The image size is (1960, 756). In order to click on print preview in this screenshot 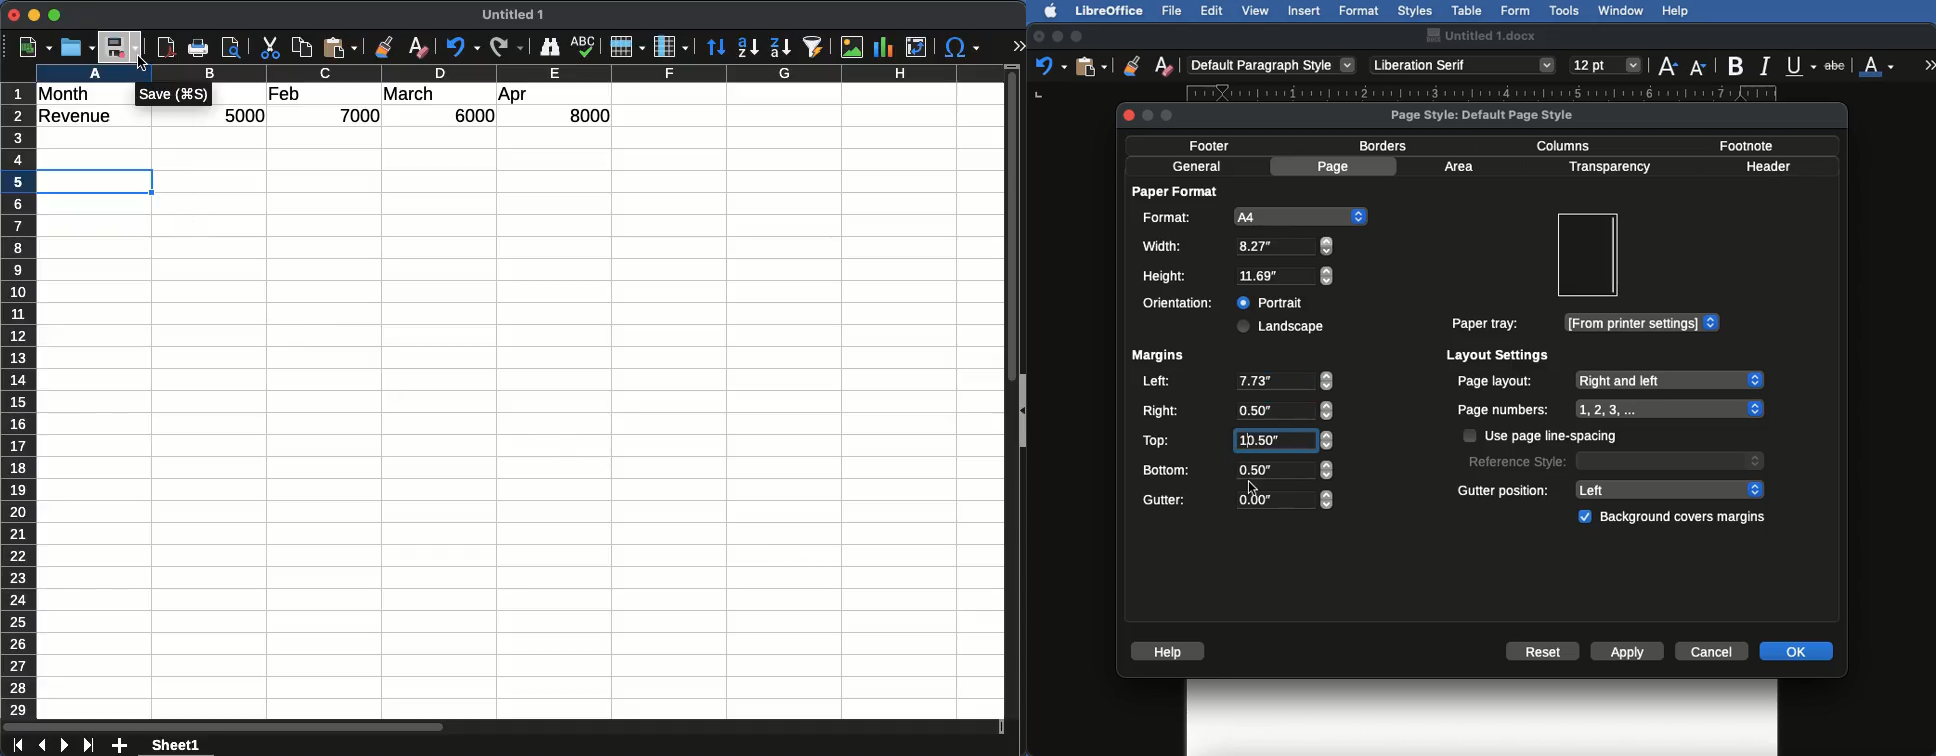, I will do `click(233, 49)`.